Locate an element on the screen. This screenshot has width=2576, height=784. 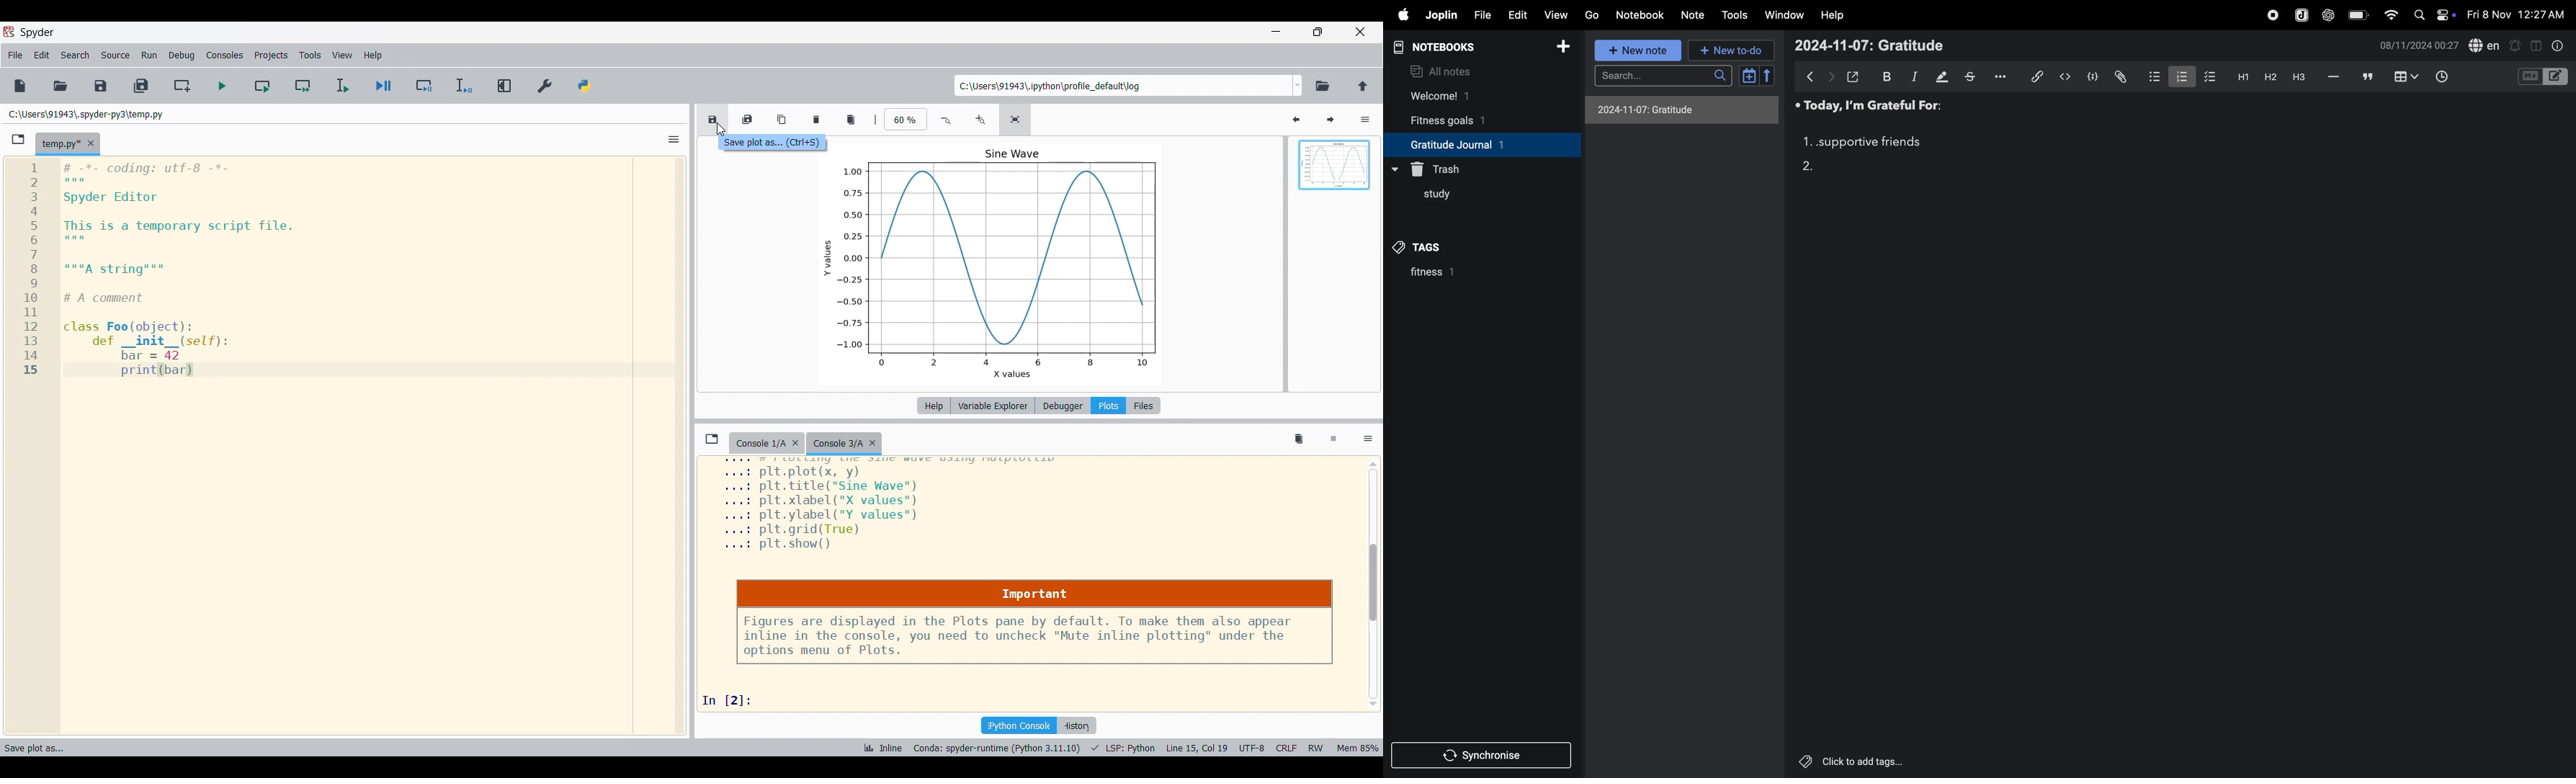
attach file is located at coordinates (2119, 76).